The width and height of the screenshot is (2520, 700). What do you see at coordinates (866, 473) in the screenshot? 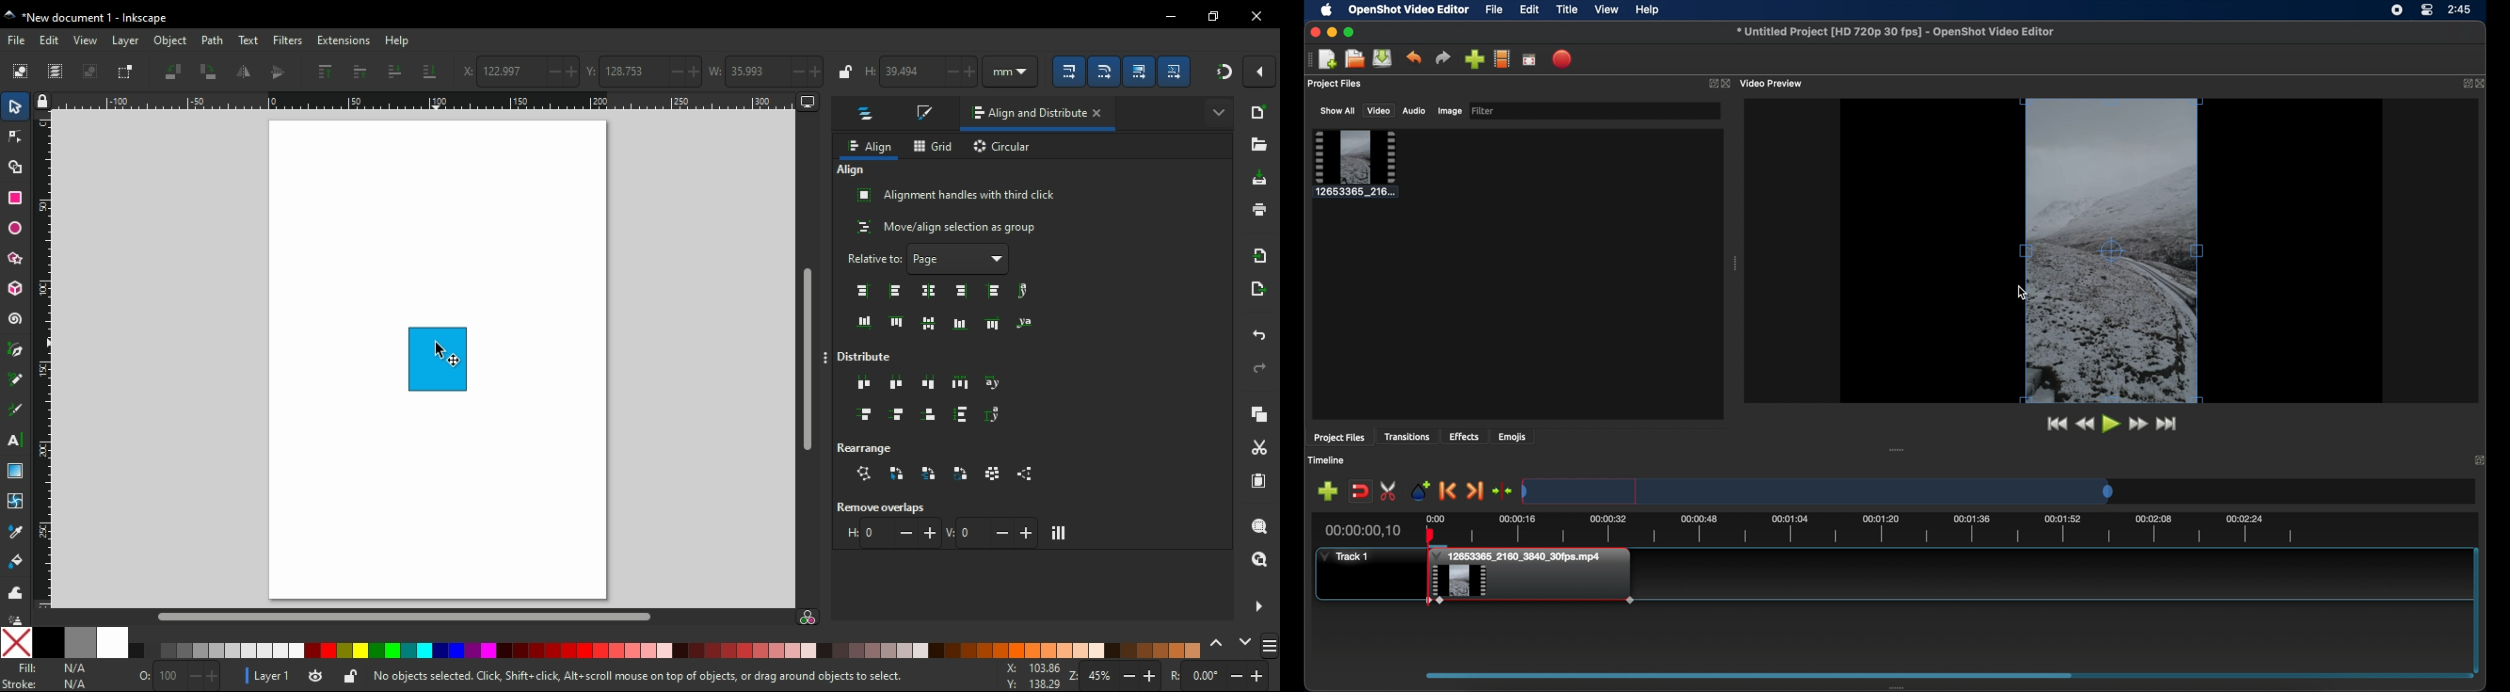
I see `nicely arrange selected connector network` at bounding box center [866, 473].